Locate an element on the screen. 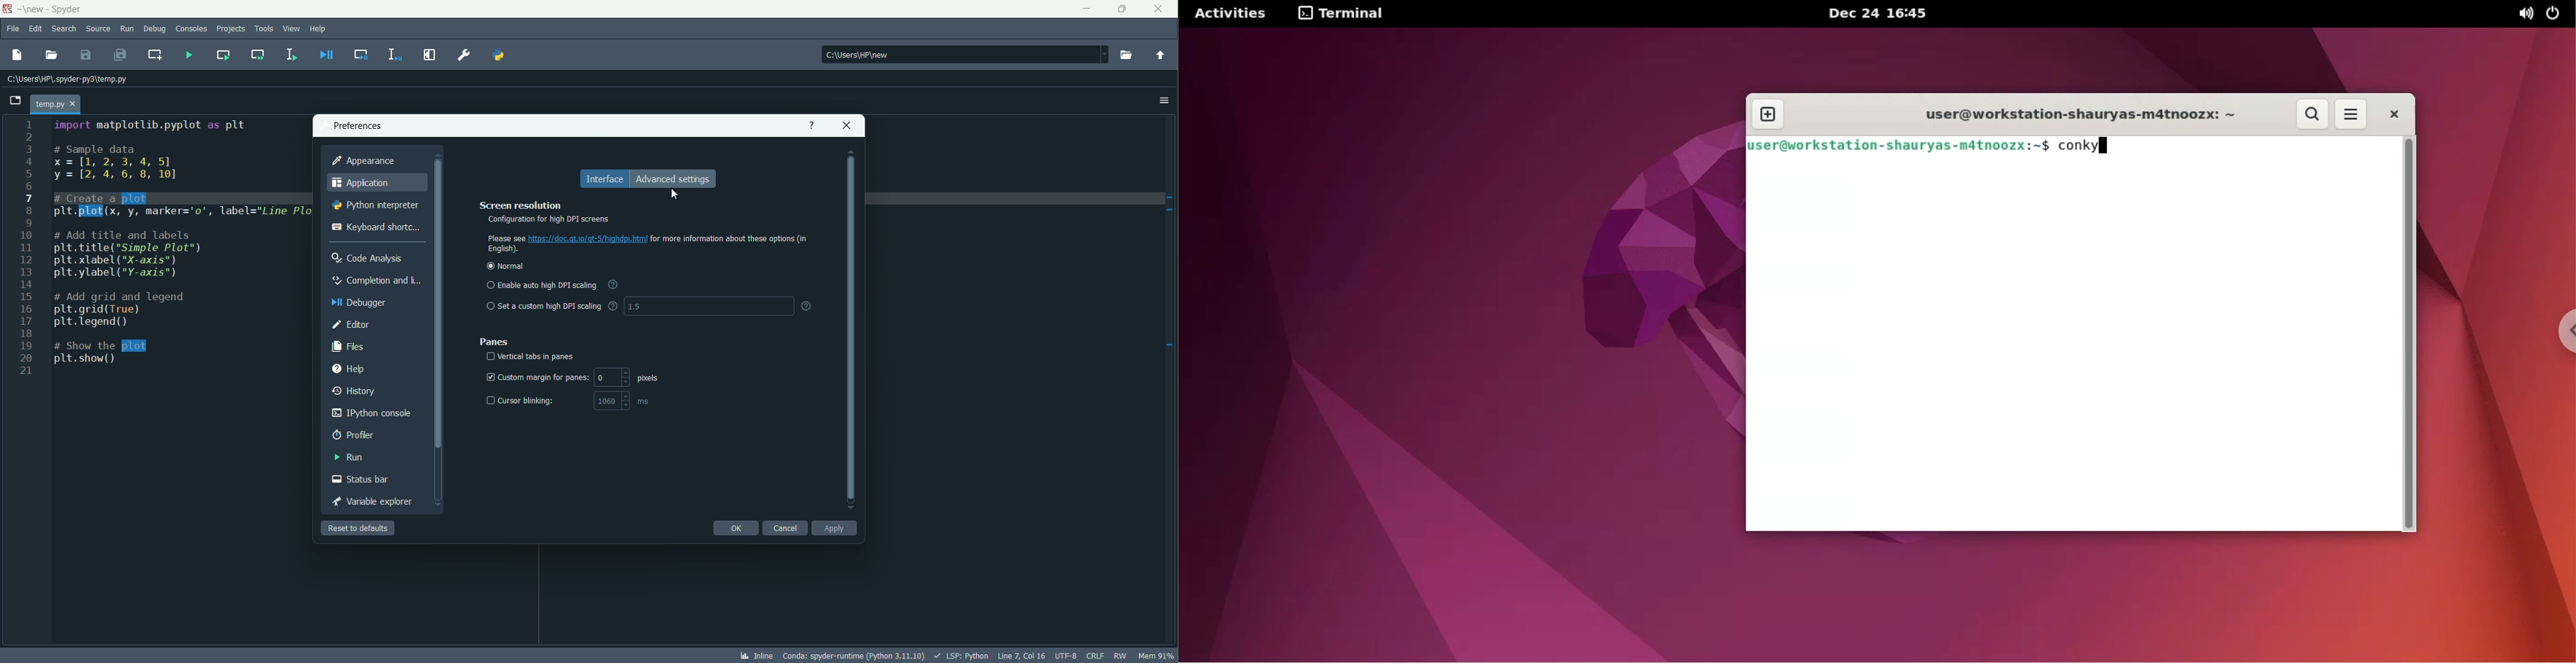 Image resolution: width=2576 pixels, height=672 pixels. files is located at coordinates (348, 346).